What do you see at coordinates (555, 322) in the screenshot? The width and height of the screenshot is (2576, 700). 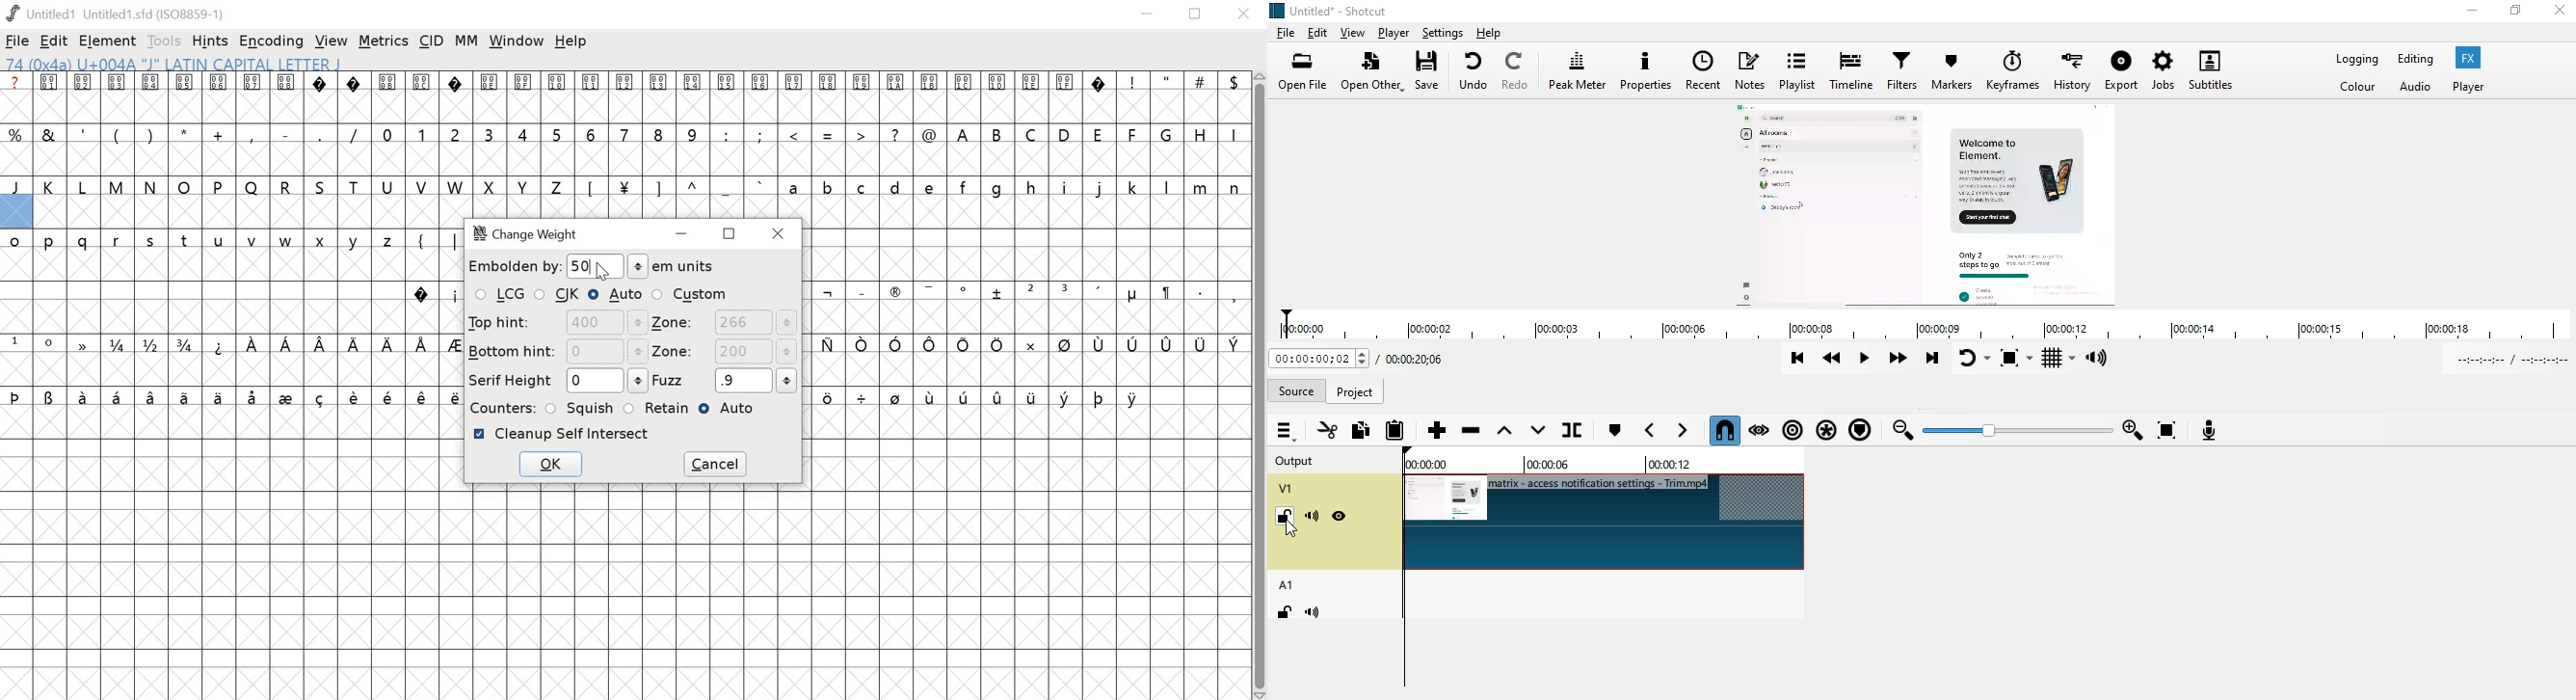 I see `TOP HINT` at bounding box center [555, 322].